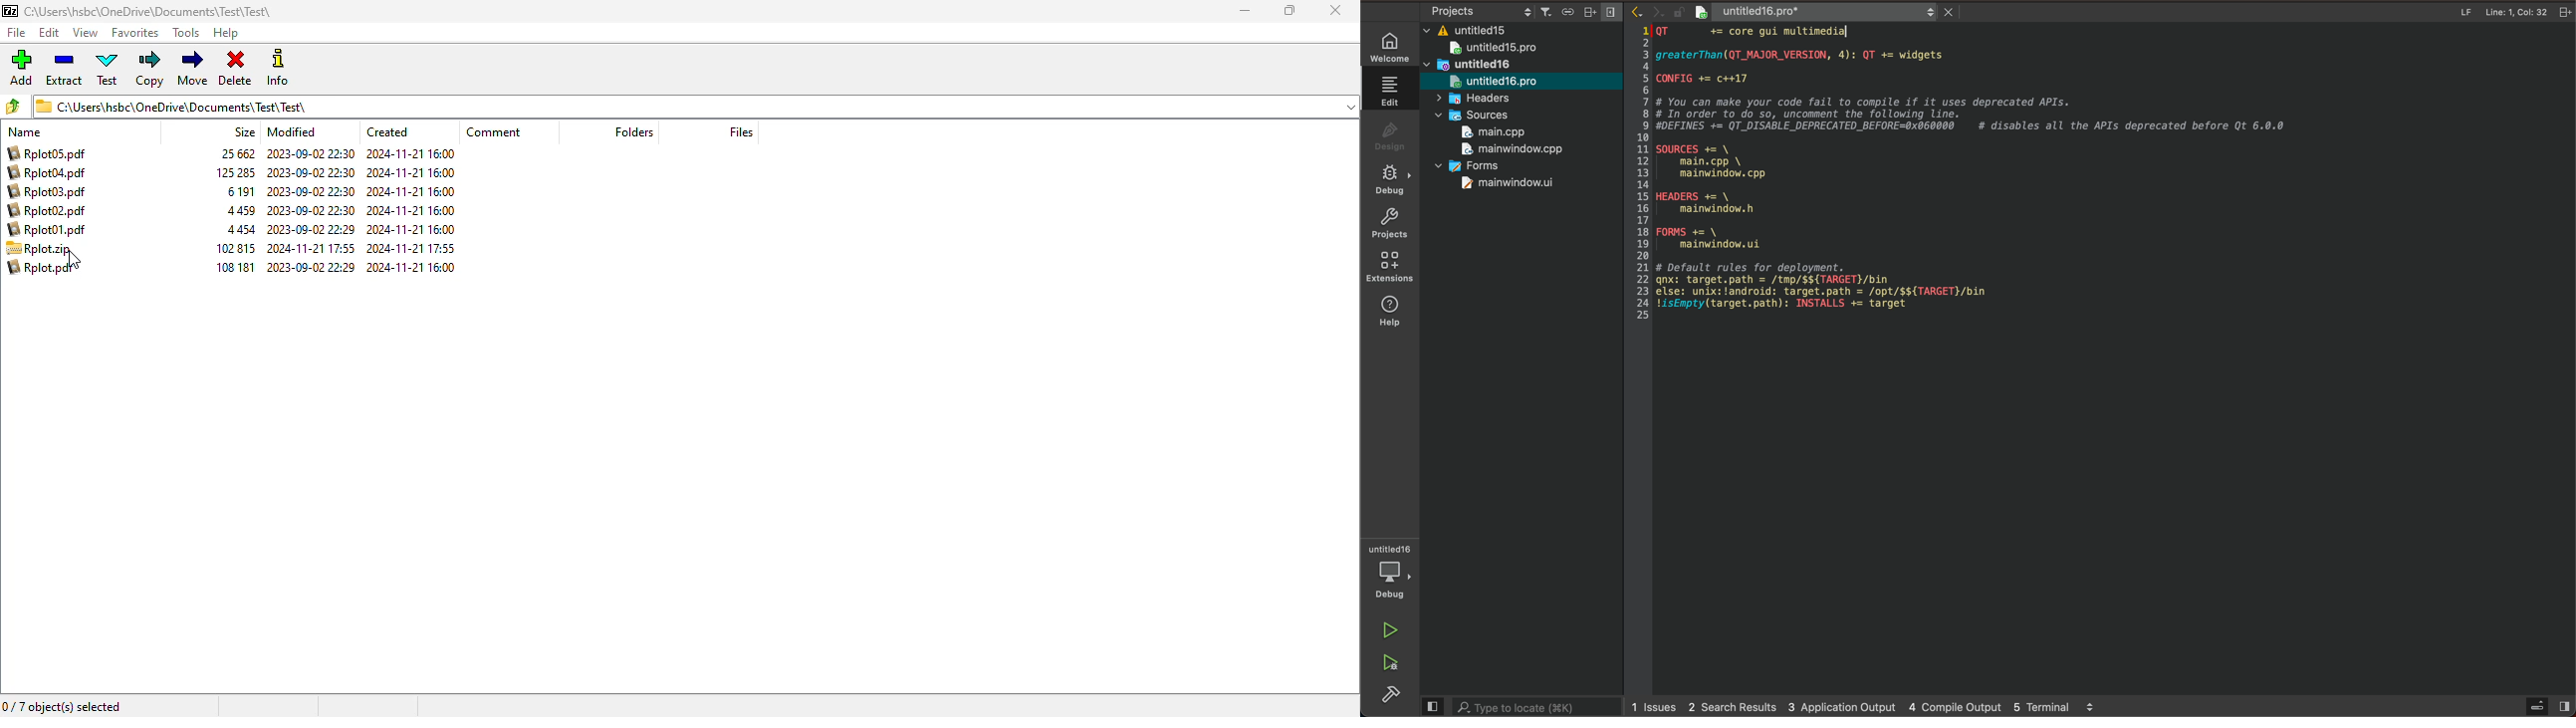 Image resolution: width=2576 pixels, height=728 pixels. Describe the element at coordinates (1395, 181) in the screenshot. I see `debug` at that location.